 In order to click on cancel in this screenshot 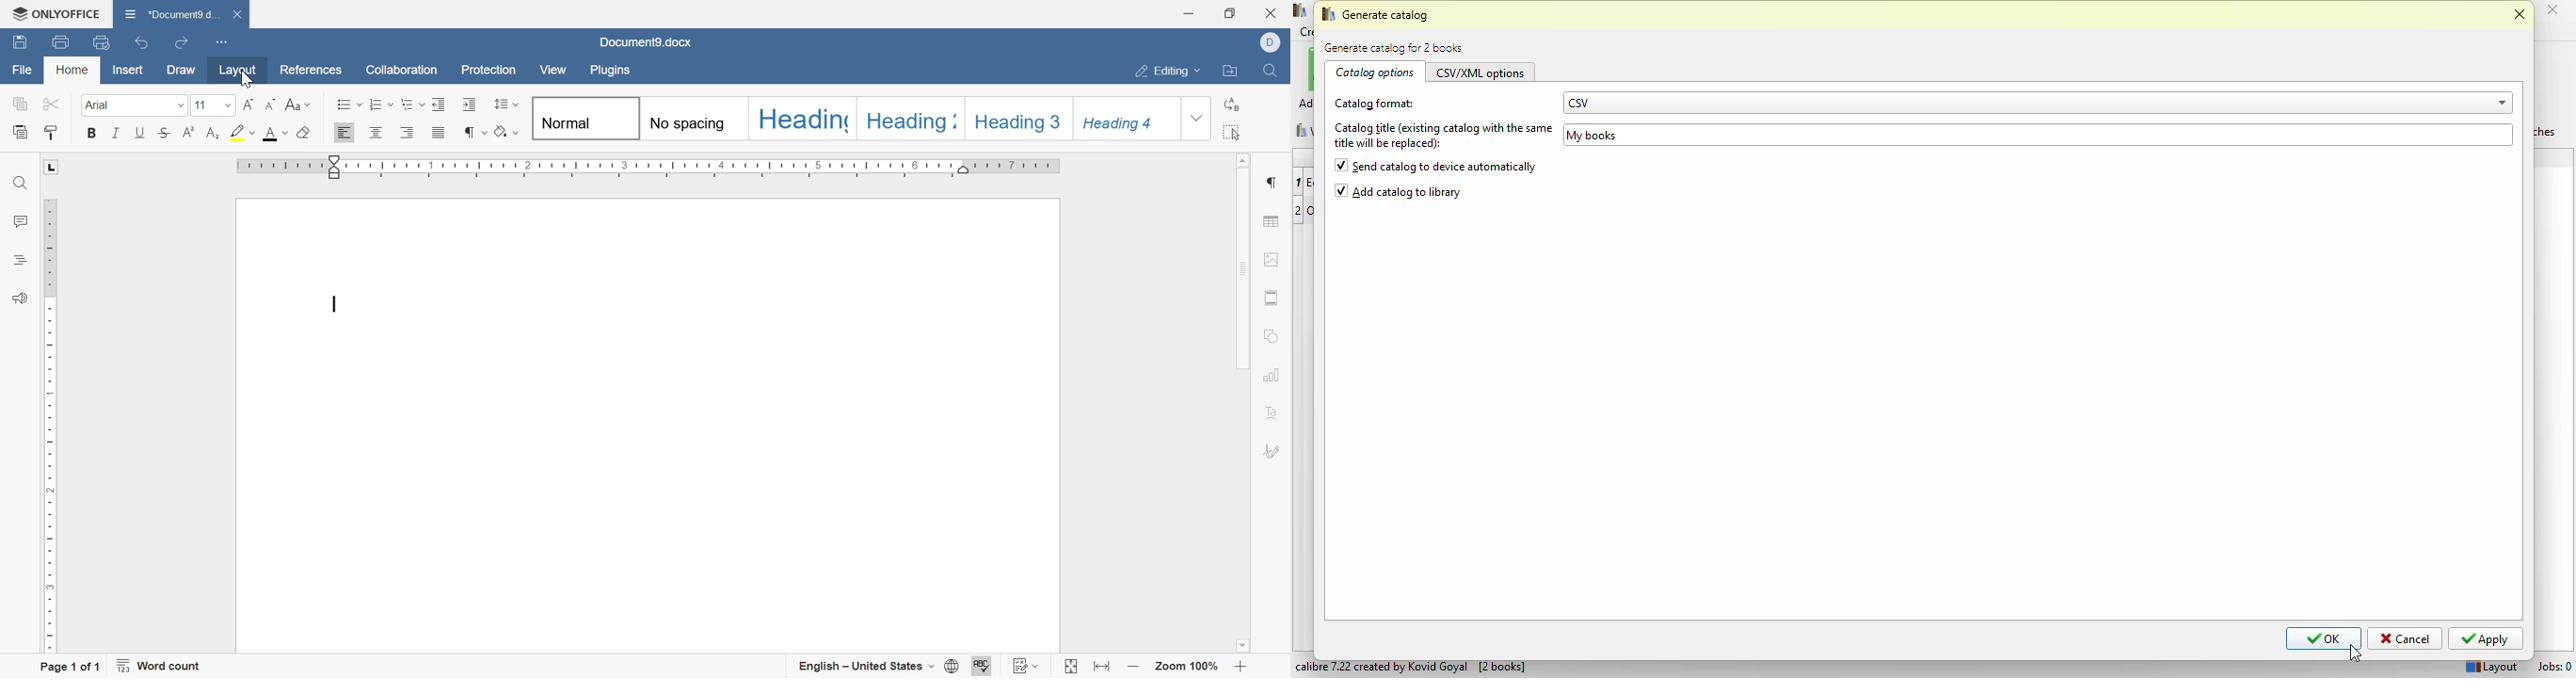, I will do `click(2406, 638)`.